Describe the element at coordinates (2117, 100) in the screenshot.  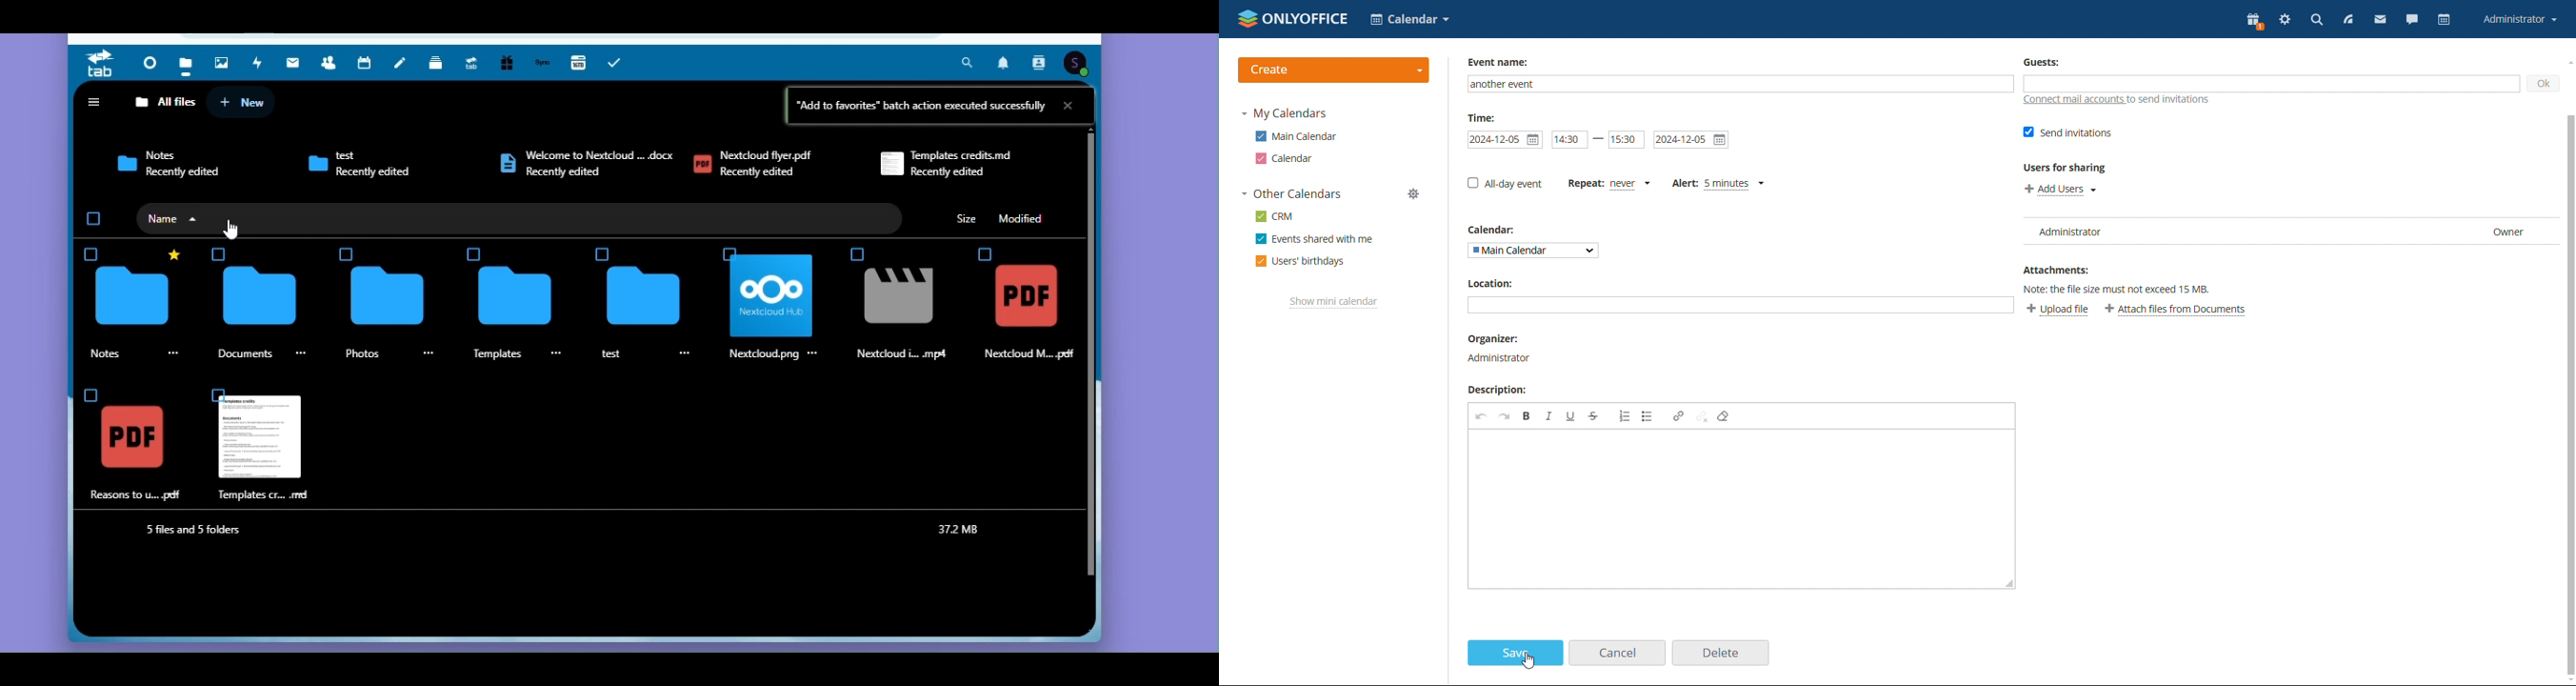
I see `connect mail accounts to send inviattion` at that location.